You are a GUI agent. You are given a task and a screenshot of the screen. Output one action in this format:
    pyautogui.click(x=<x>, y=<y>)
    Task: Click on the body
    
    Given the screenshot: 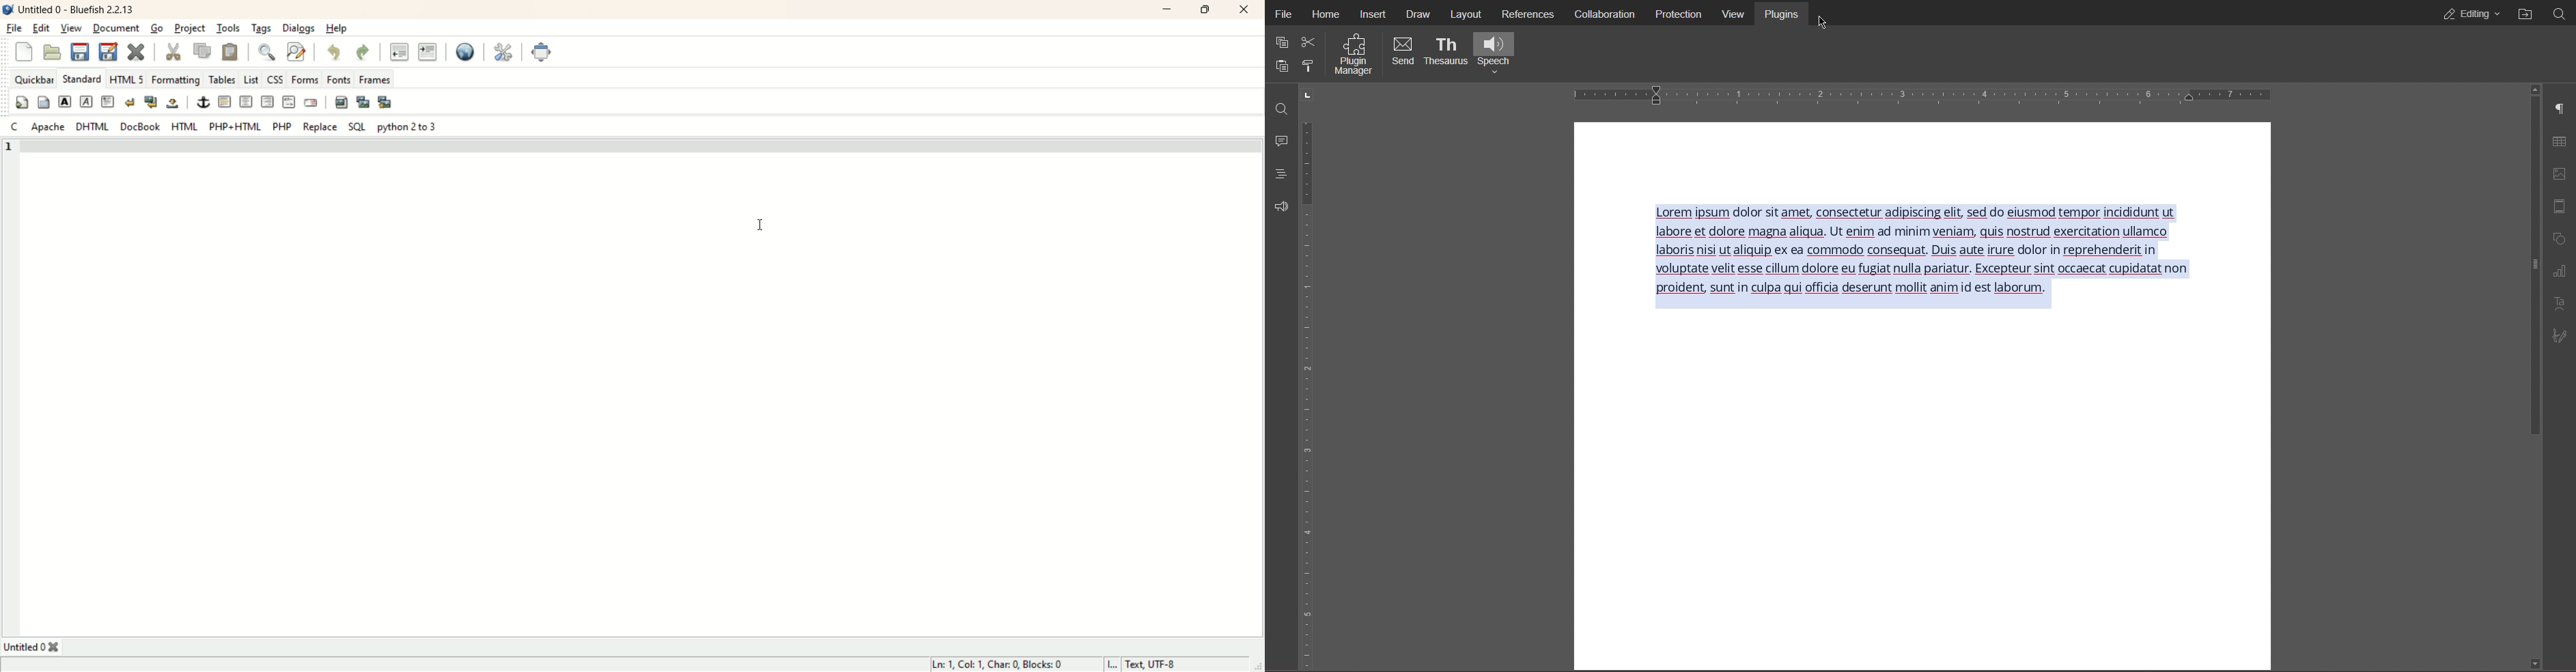 What is the action you would take?
    pyautogui.click(x=43, y=106)
    